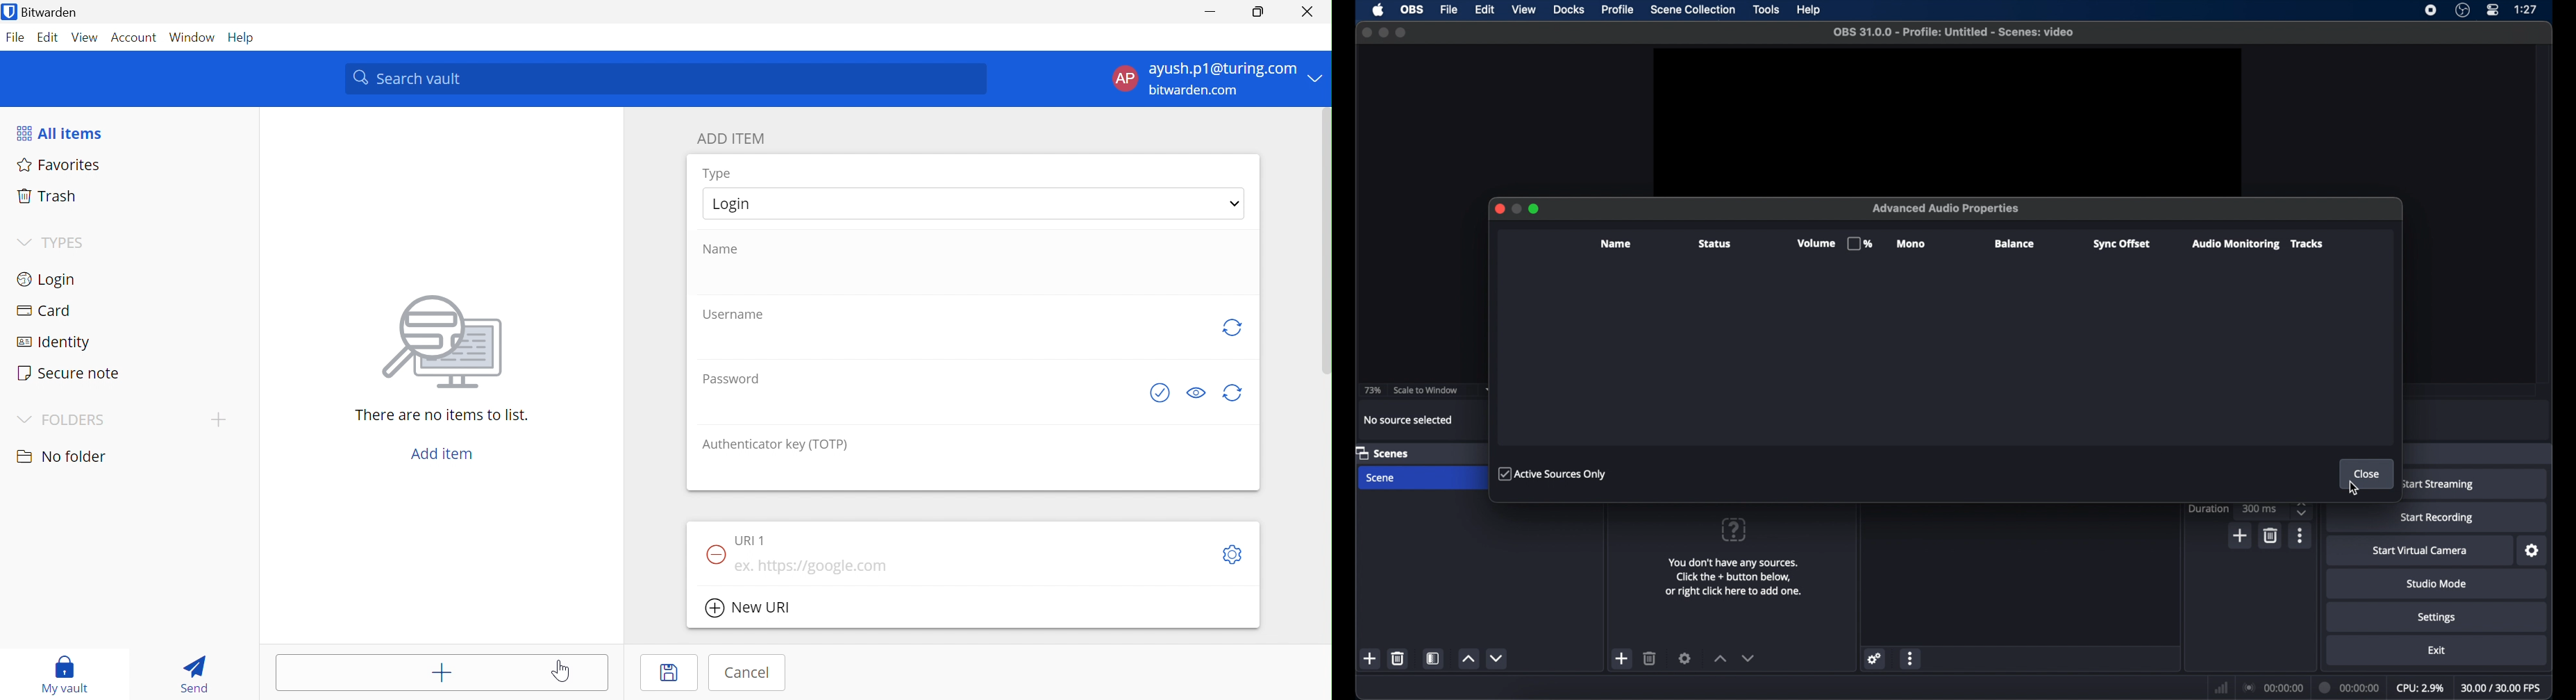  I want to click on status, so click(1713, 244).